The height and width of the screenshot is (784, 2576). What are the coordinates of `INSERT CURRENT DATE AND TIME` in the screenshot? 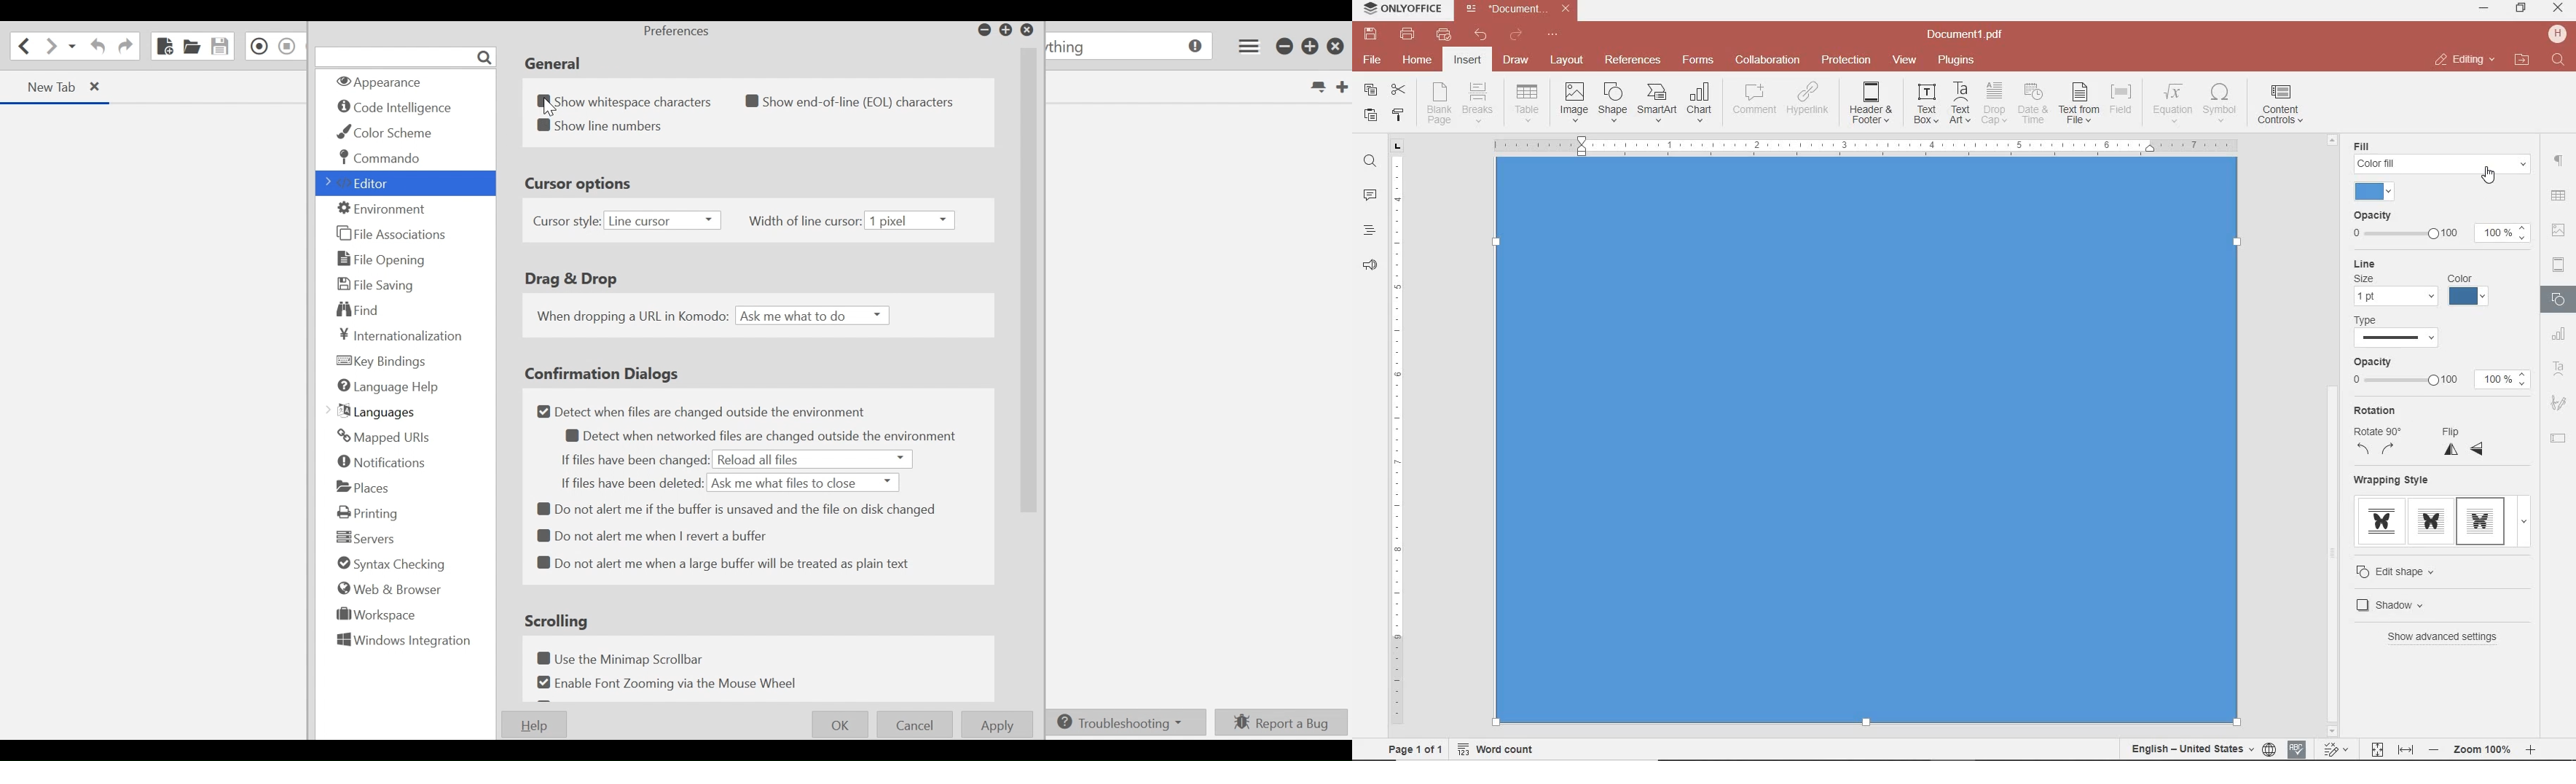 It's located at (2031, 104).